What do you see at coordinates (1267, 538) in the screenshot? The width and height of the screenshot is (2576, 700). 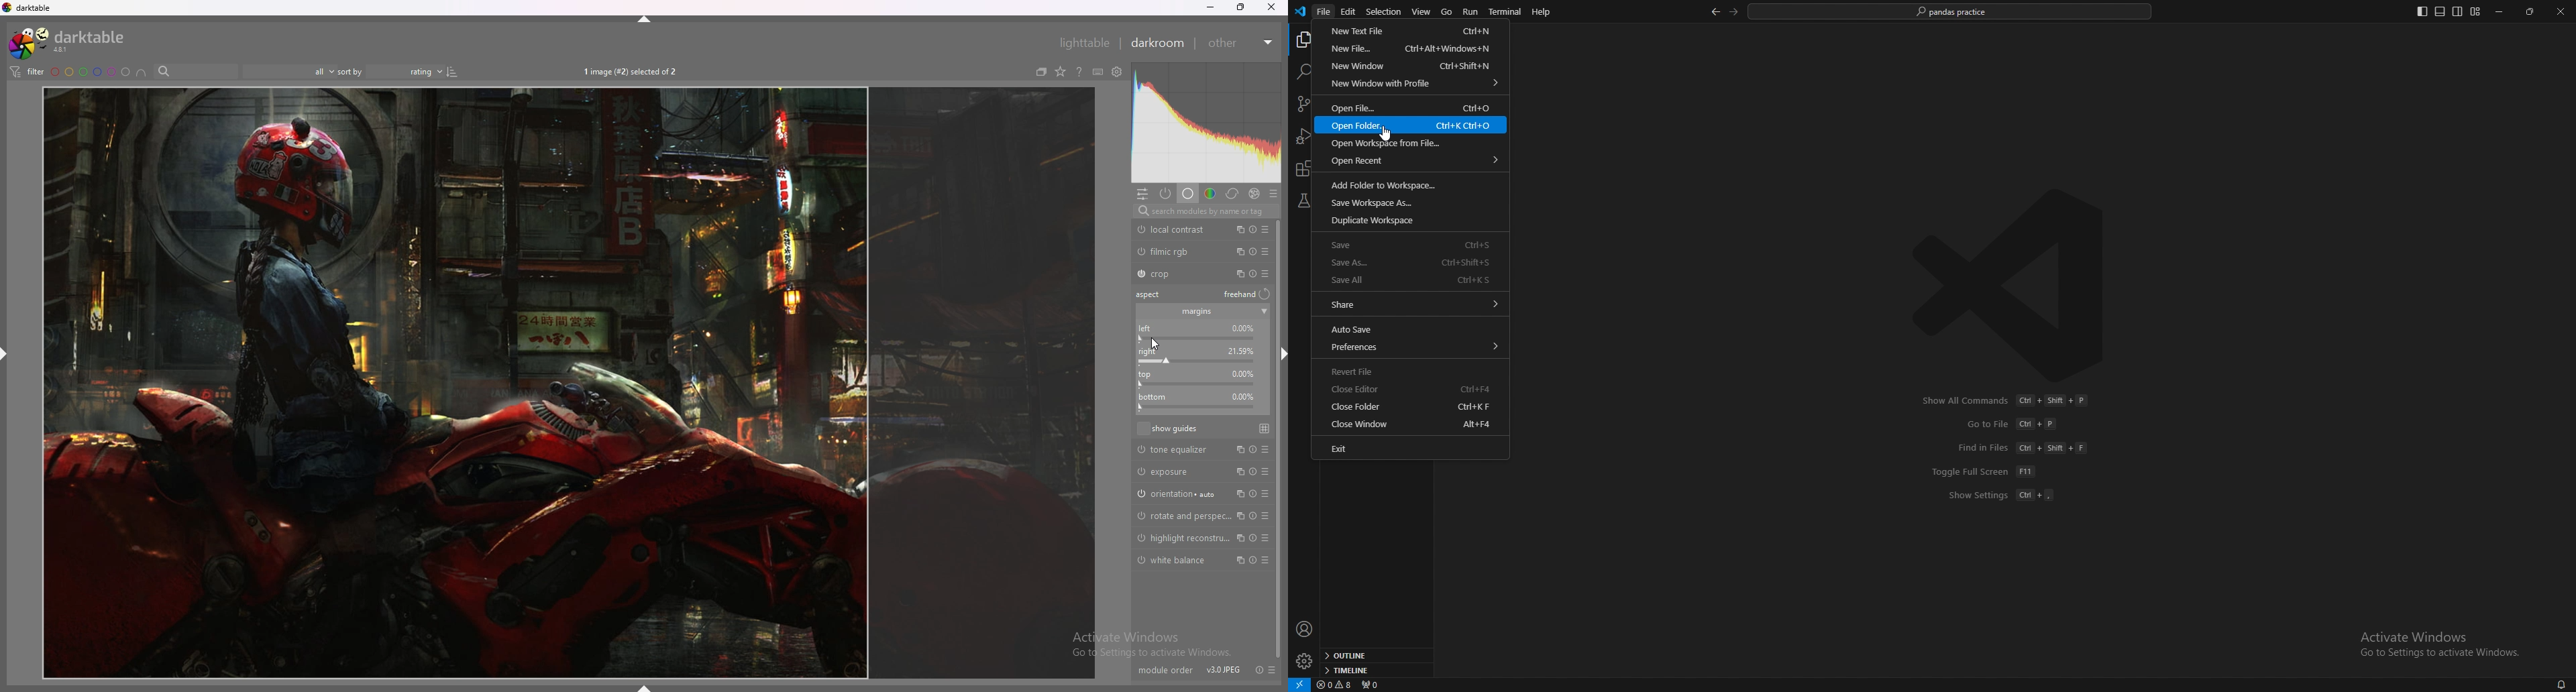 I see `presets` at bounding box center [1267, 538].